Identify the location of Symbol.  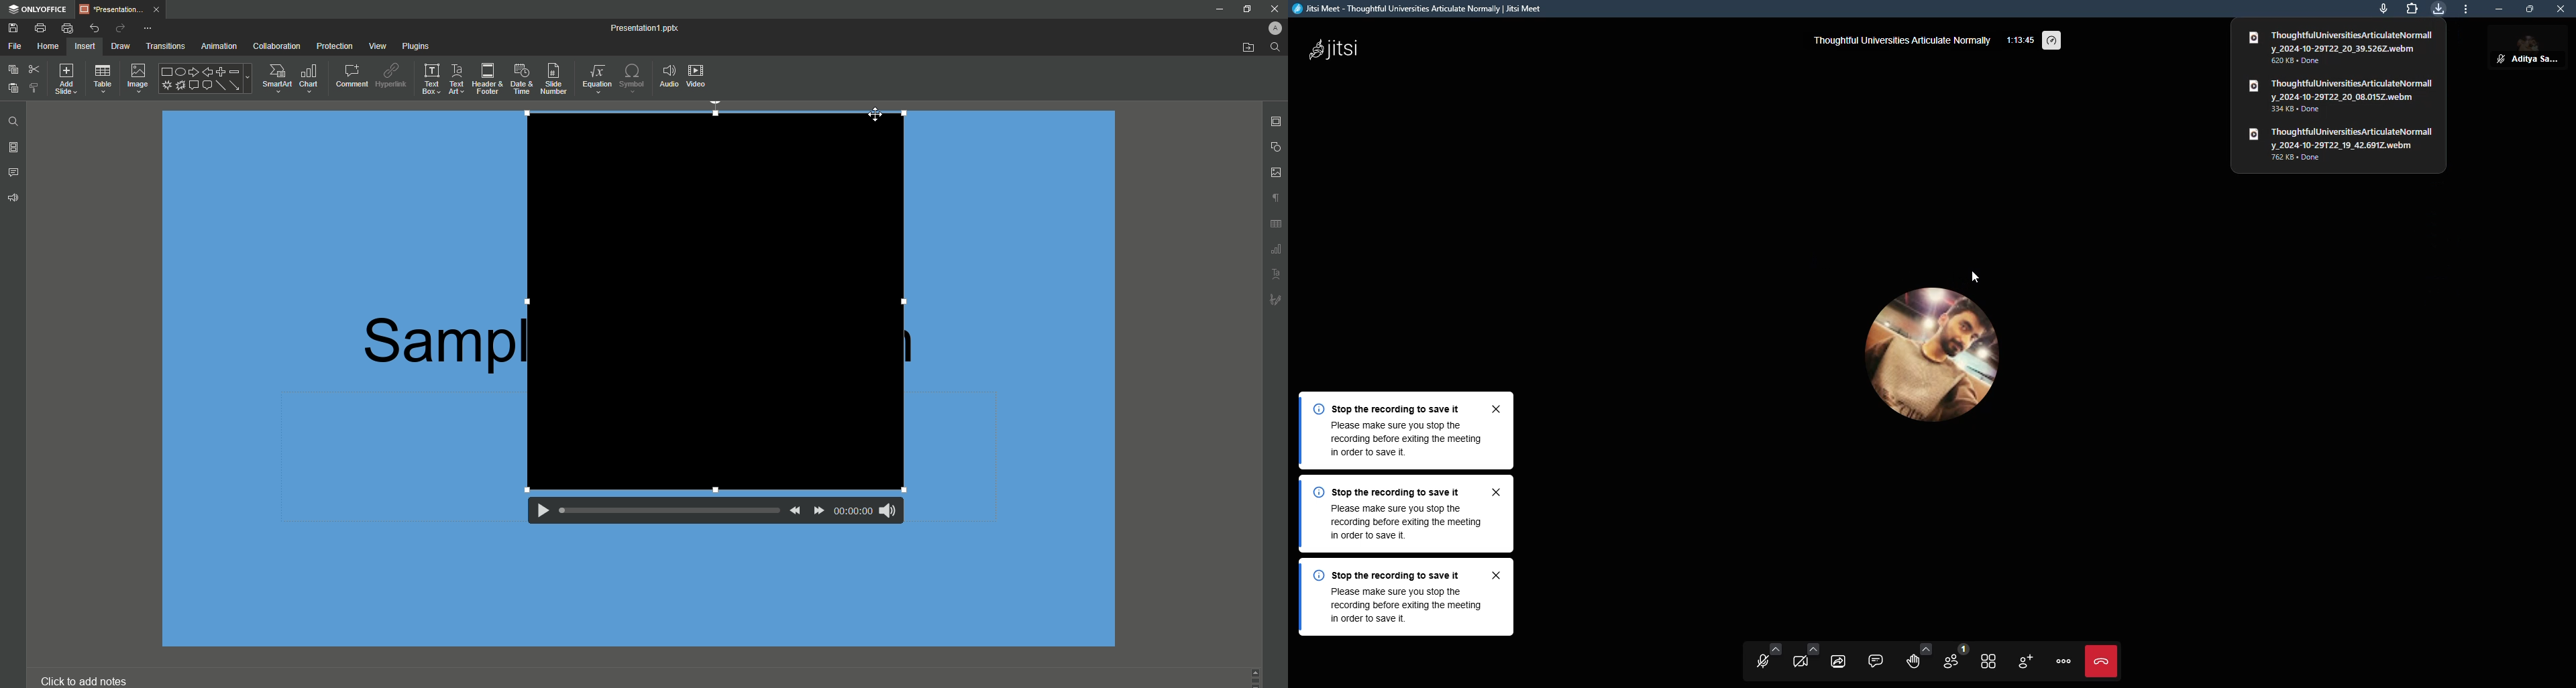
(633, 78).